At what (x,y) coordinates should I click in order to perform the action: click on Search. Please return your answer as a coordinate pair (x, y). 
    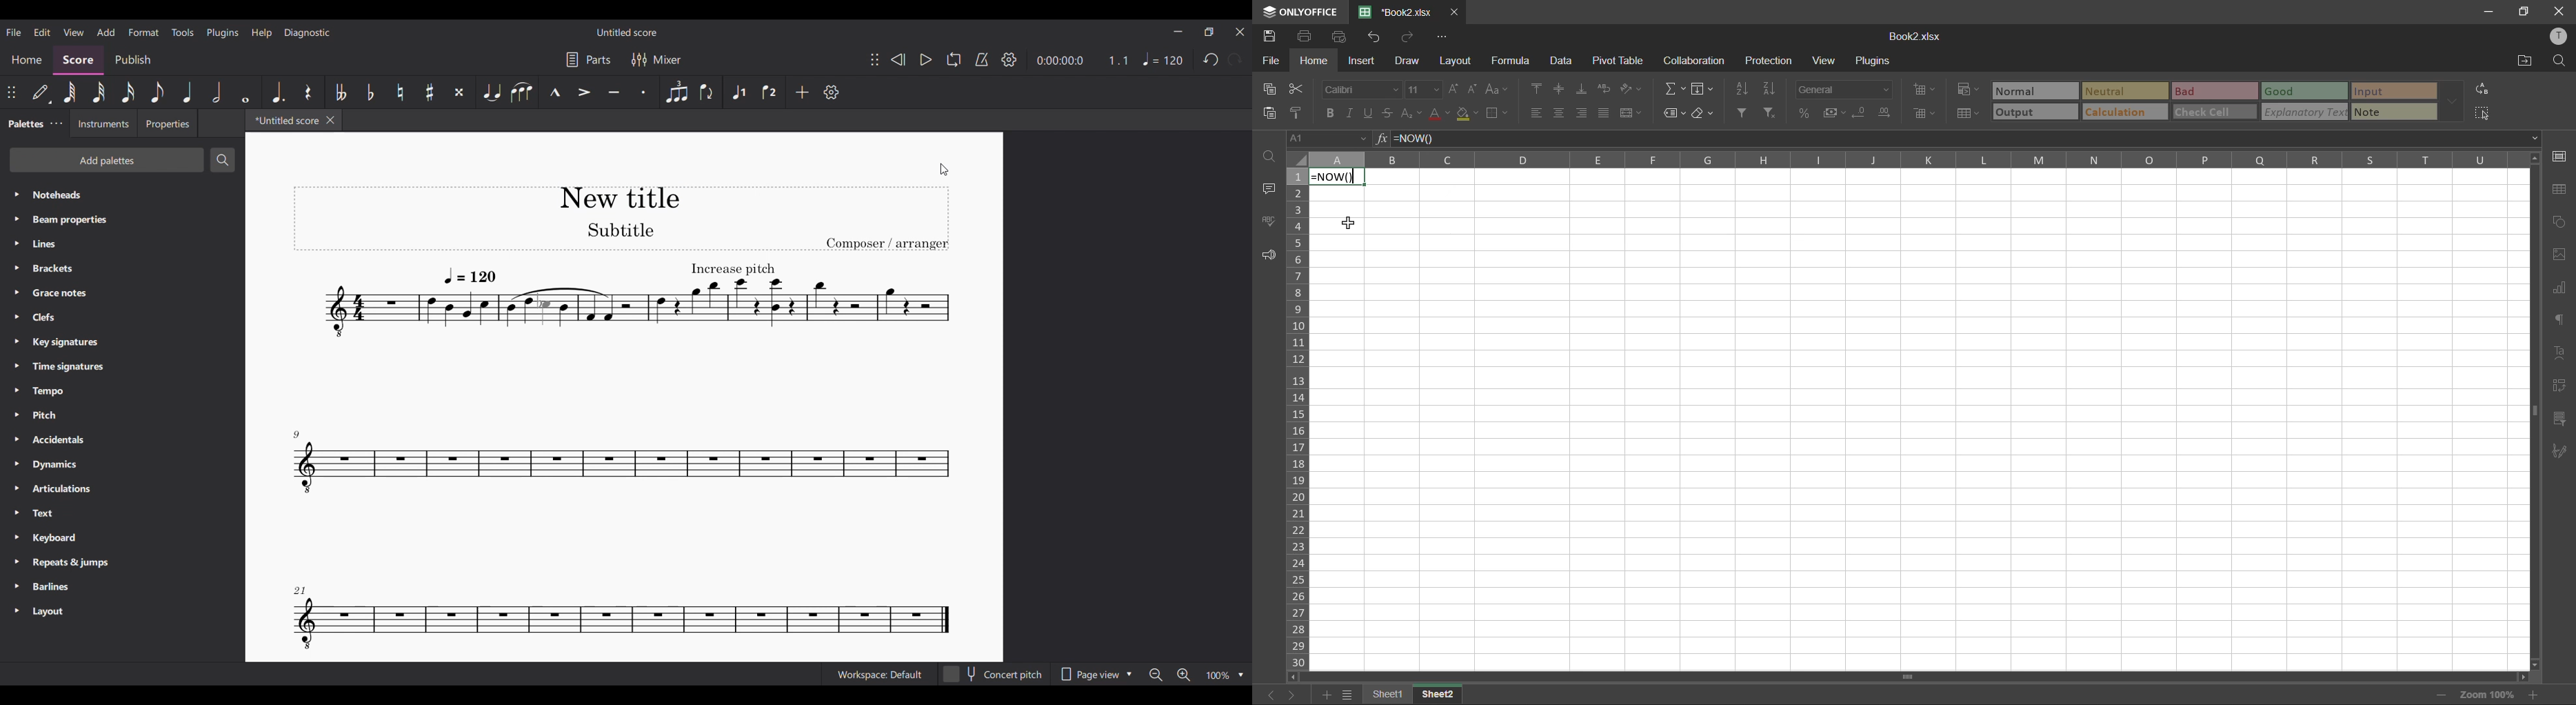
    Looking at the image, I should click on (222, 159).